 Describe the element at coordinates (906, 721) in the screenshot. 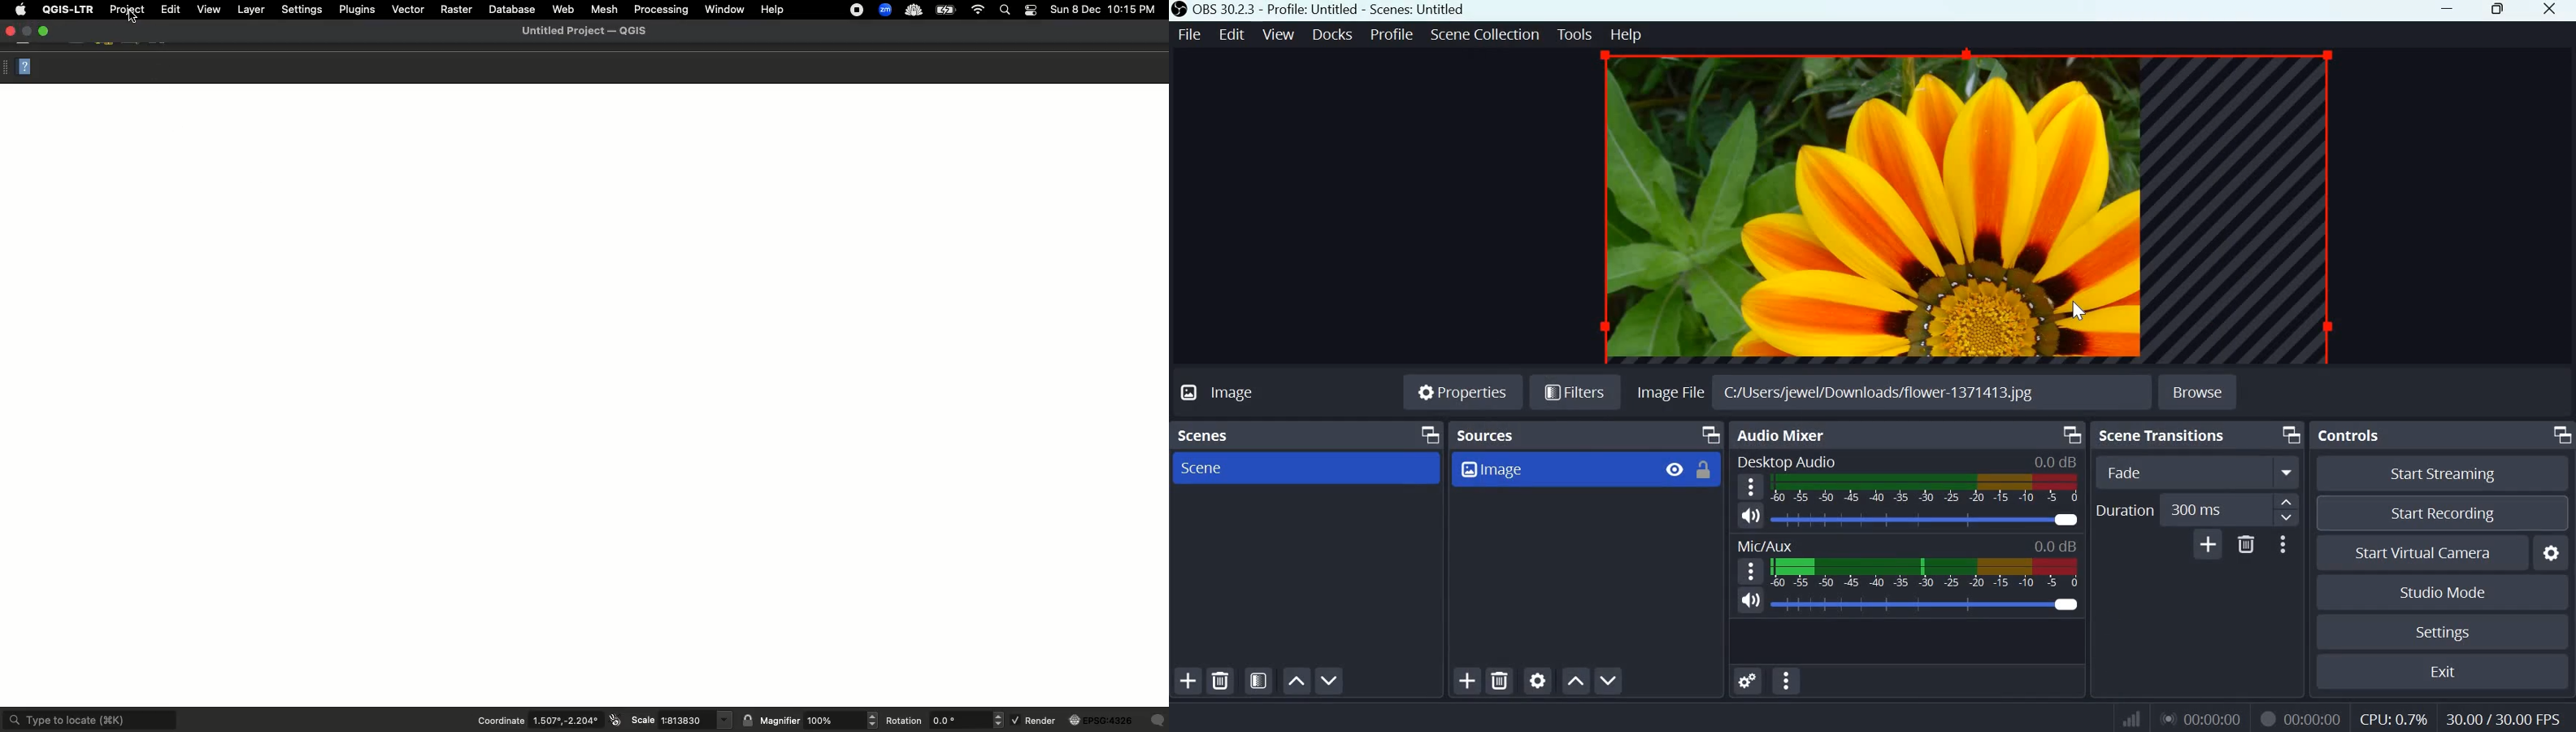

I see `Rotation` at that location.